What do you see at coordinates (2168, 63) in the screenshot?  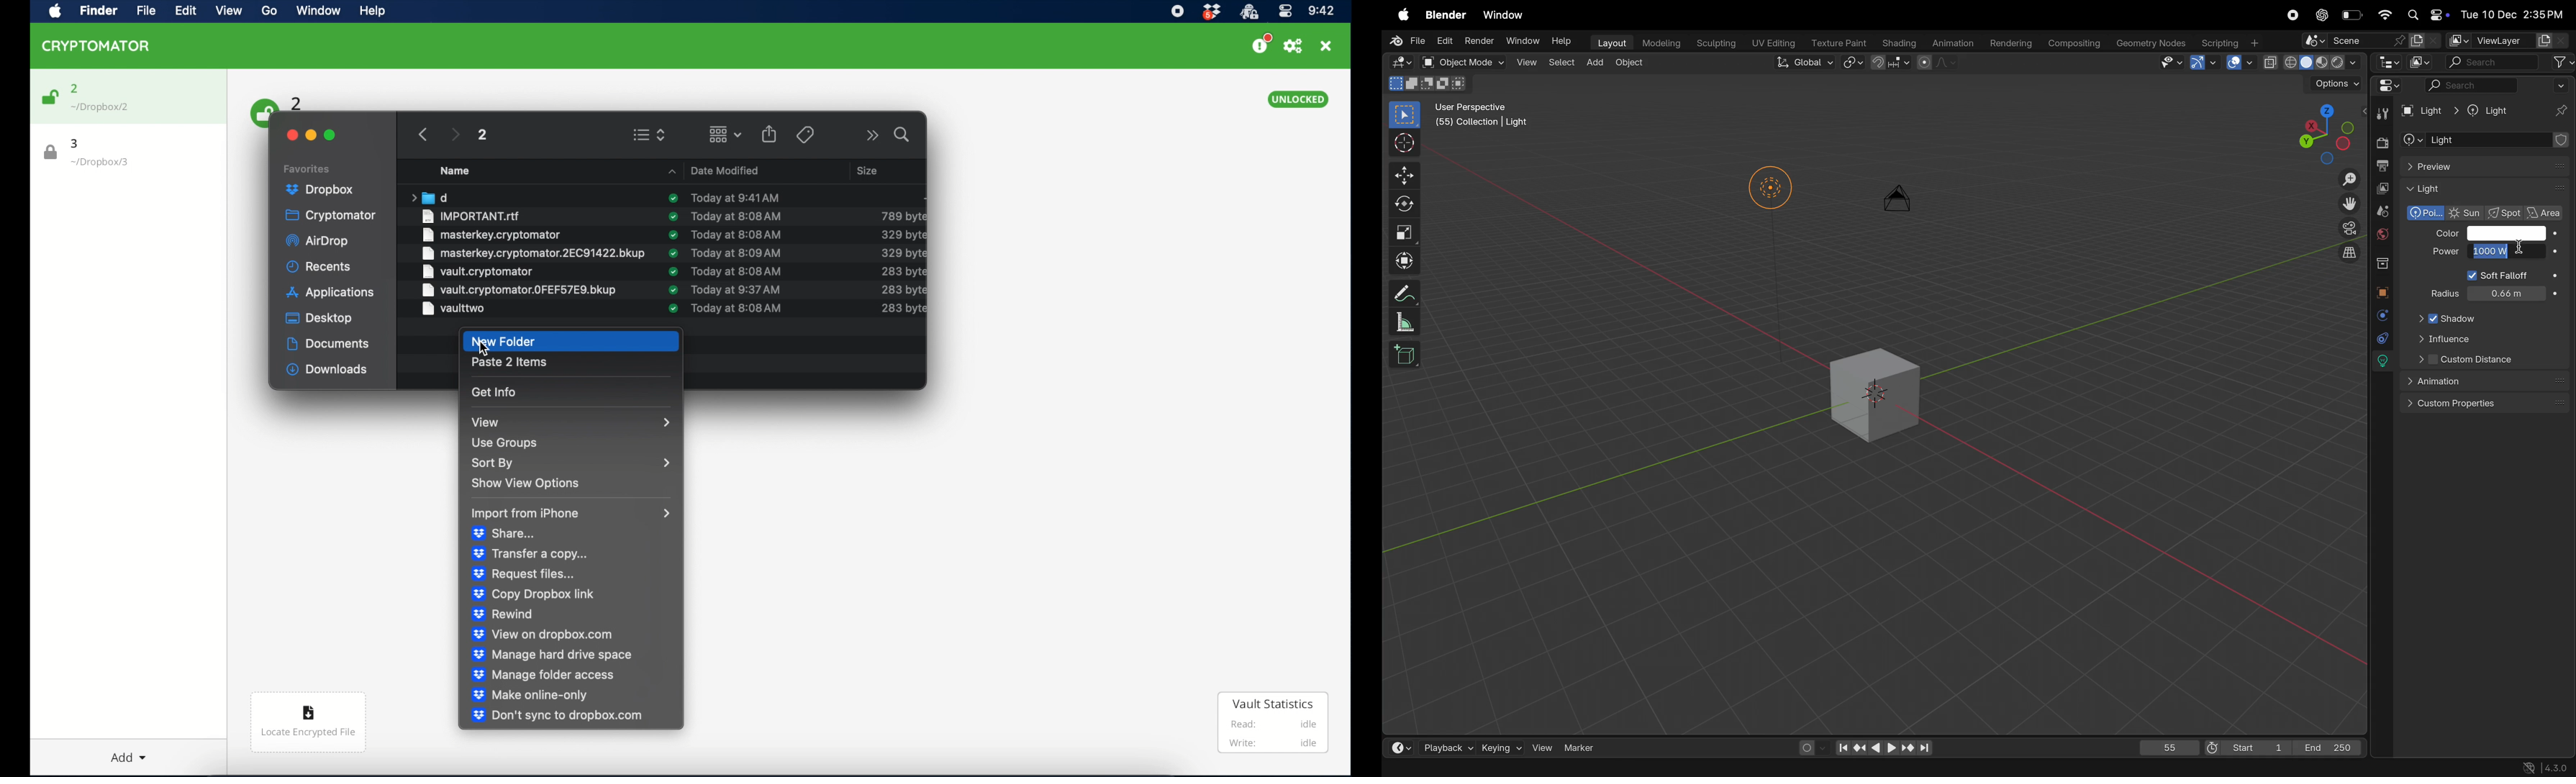 I see `visibility` at bounding box center [2168, 63].